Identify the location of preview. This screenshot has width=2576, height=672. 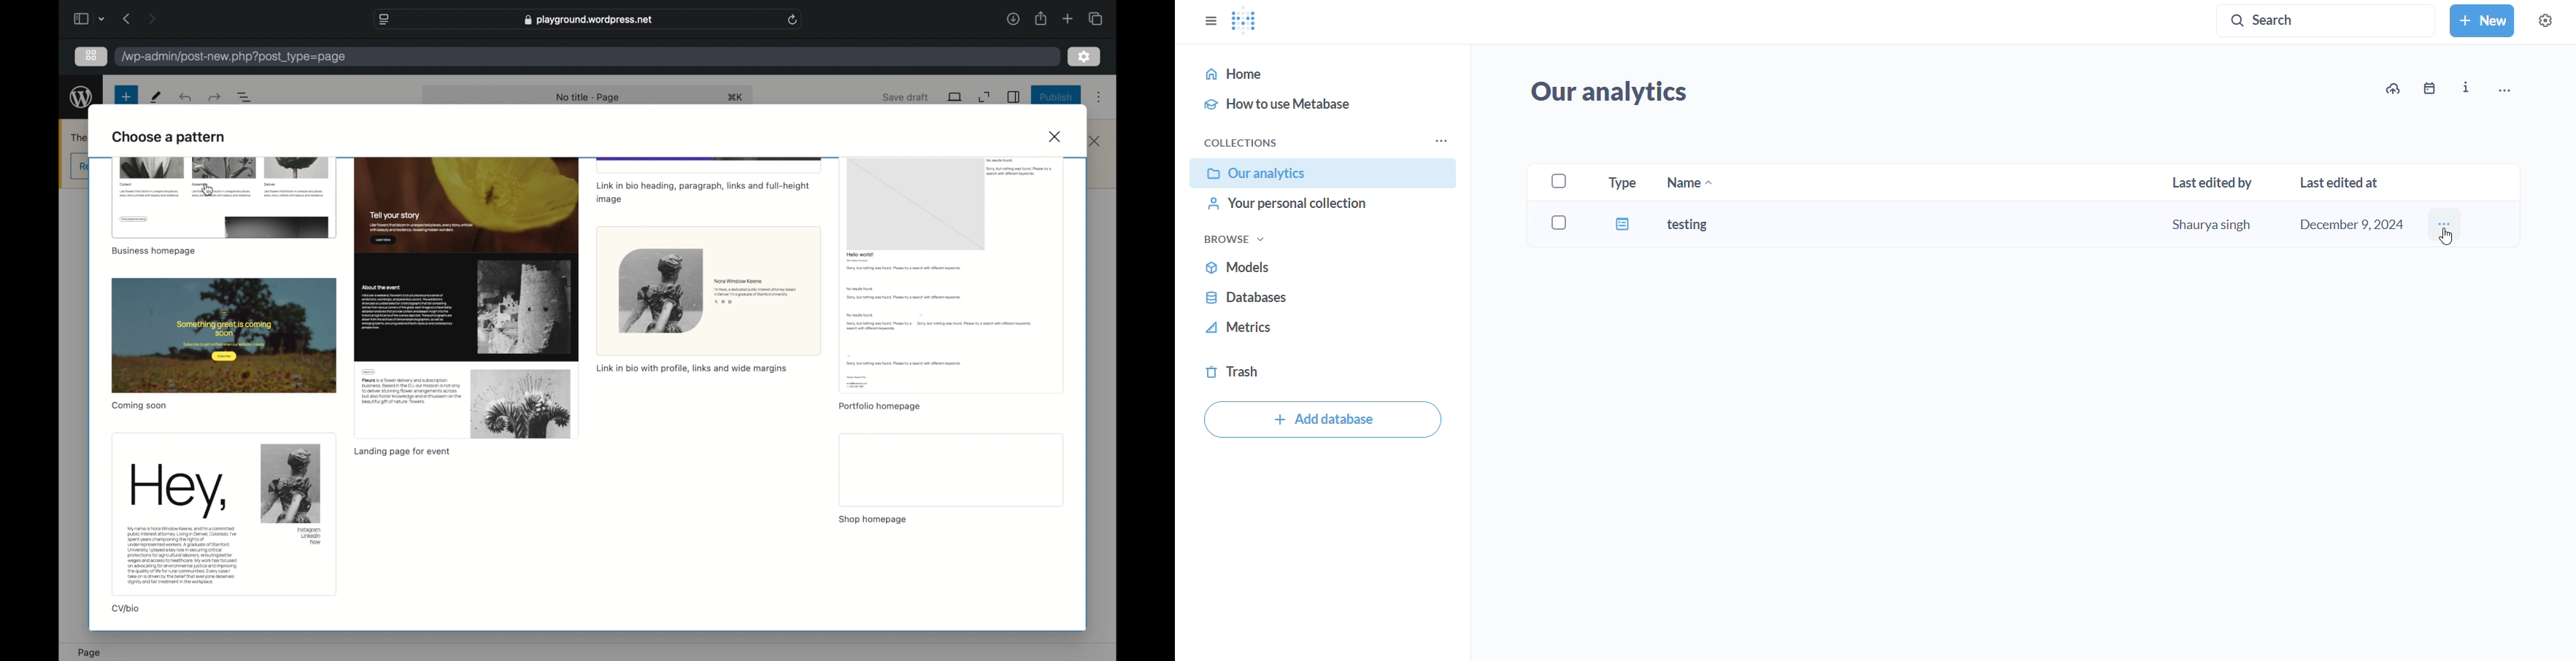
(951, 274).